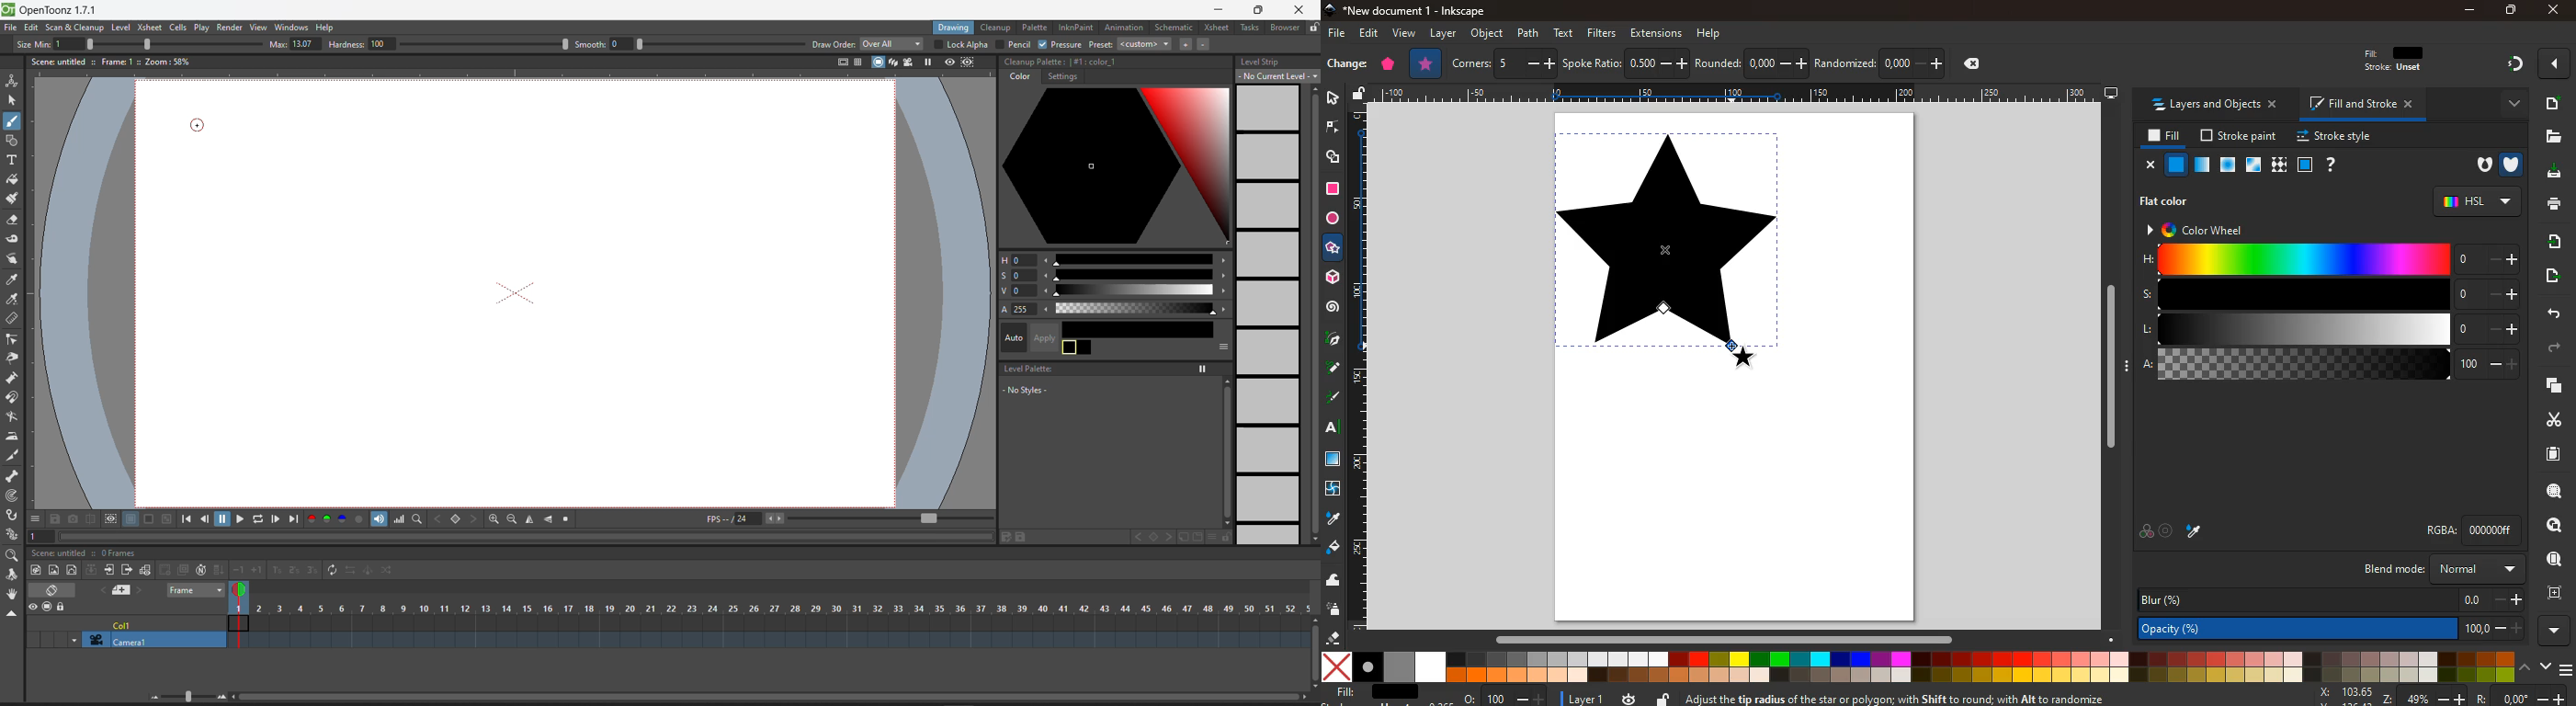  I want to click on current frame, so click(241, 612).